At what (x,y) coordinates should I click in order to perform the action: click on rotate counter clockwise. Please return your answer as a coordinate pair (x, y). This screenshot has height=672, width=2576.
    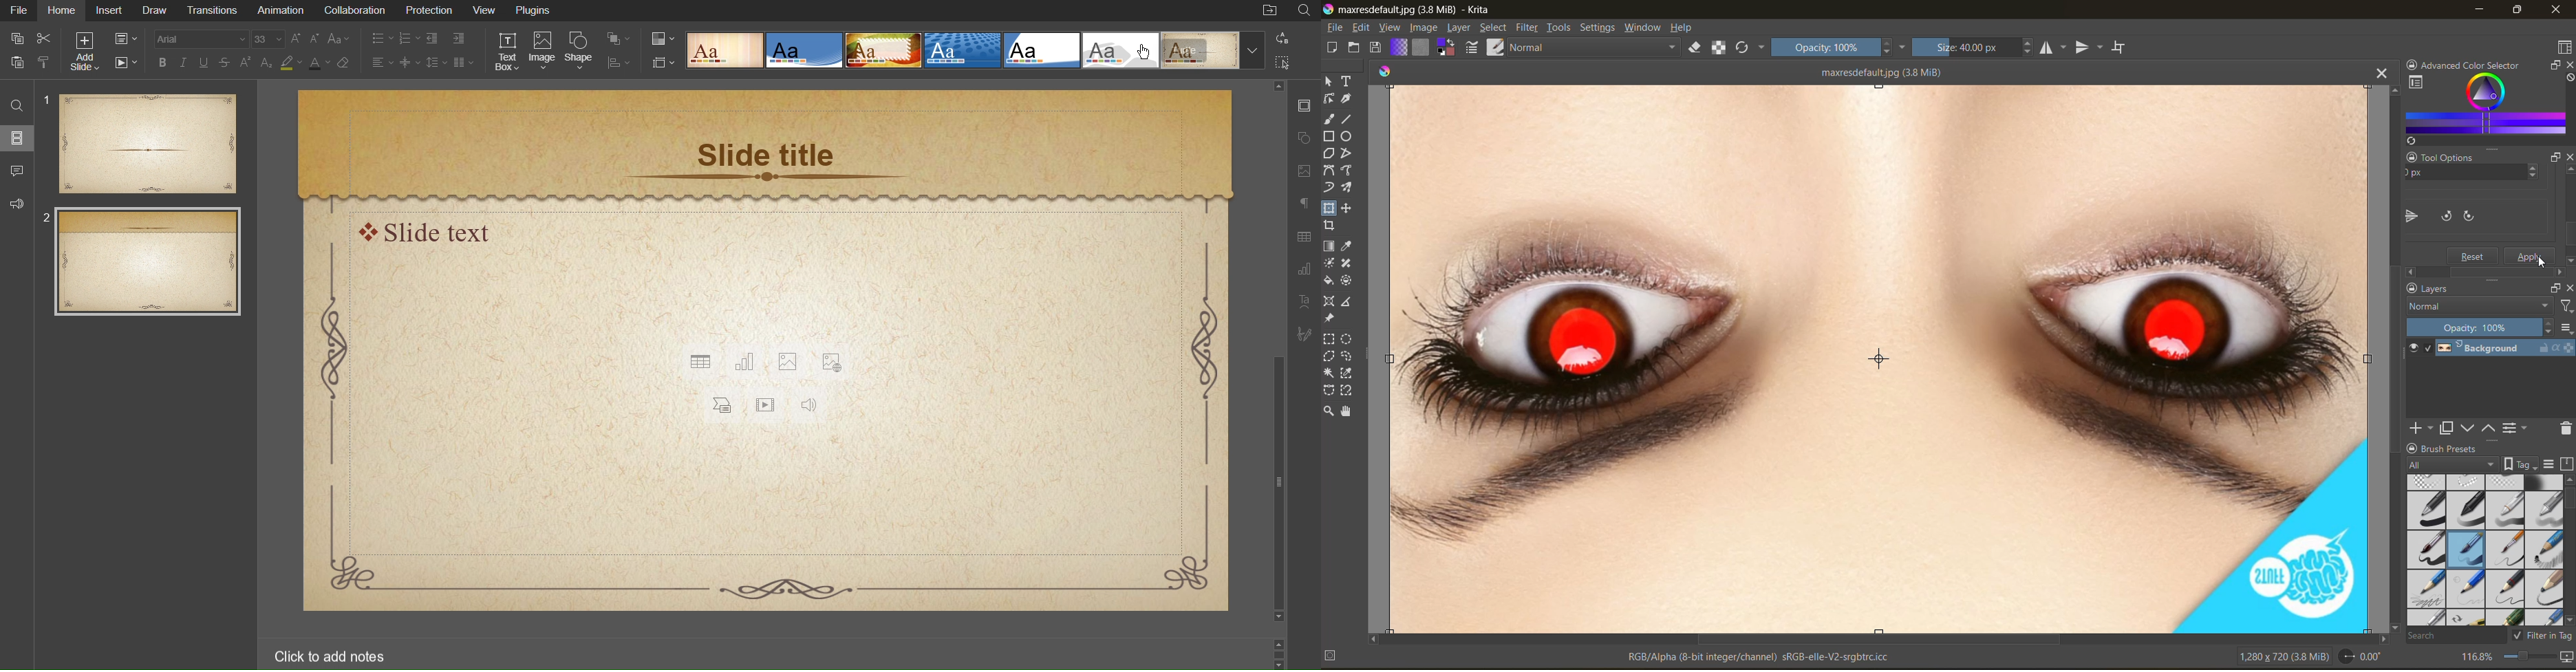
    Looking at the image, I should click on (2477, 214).